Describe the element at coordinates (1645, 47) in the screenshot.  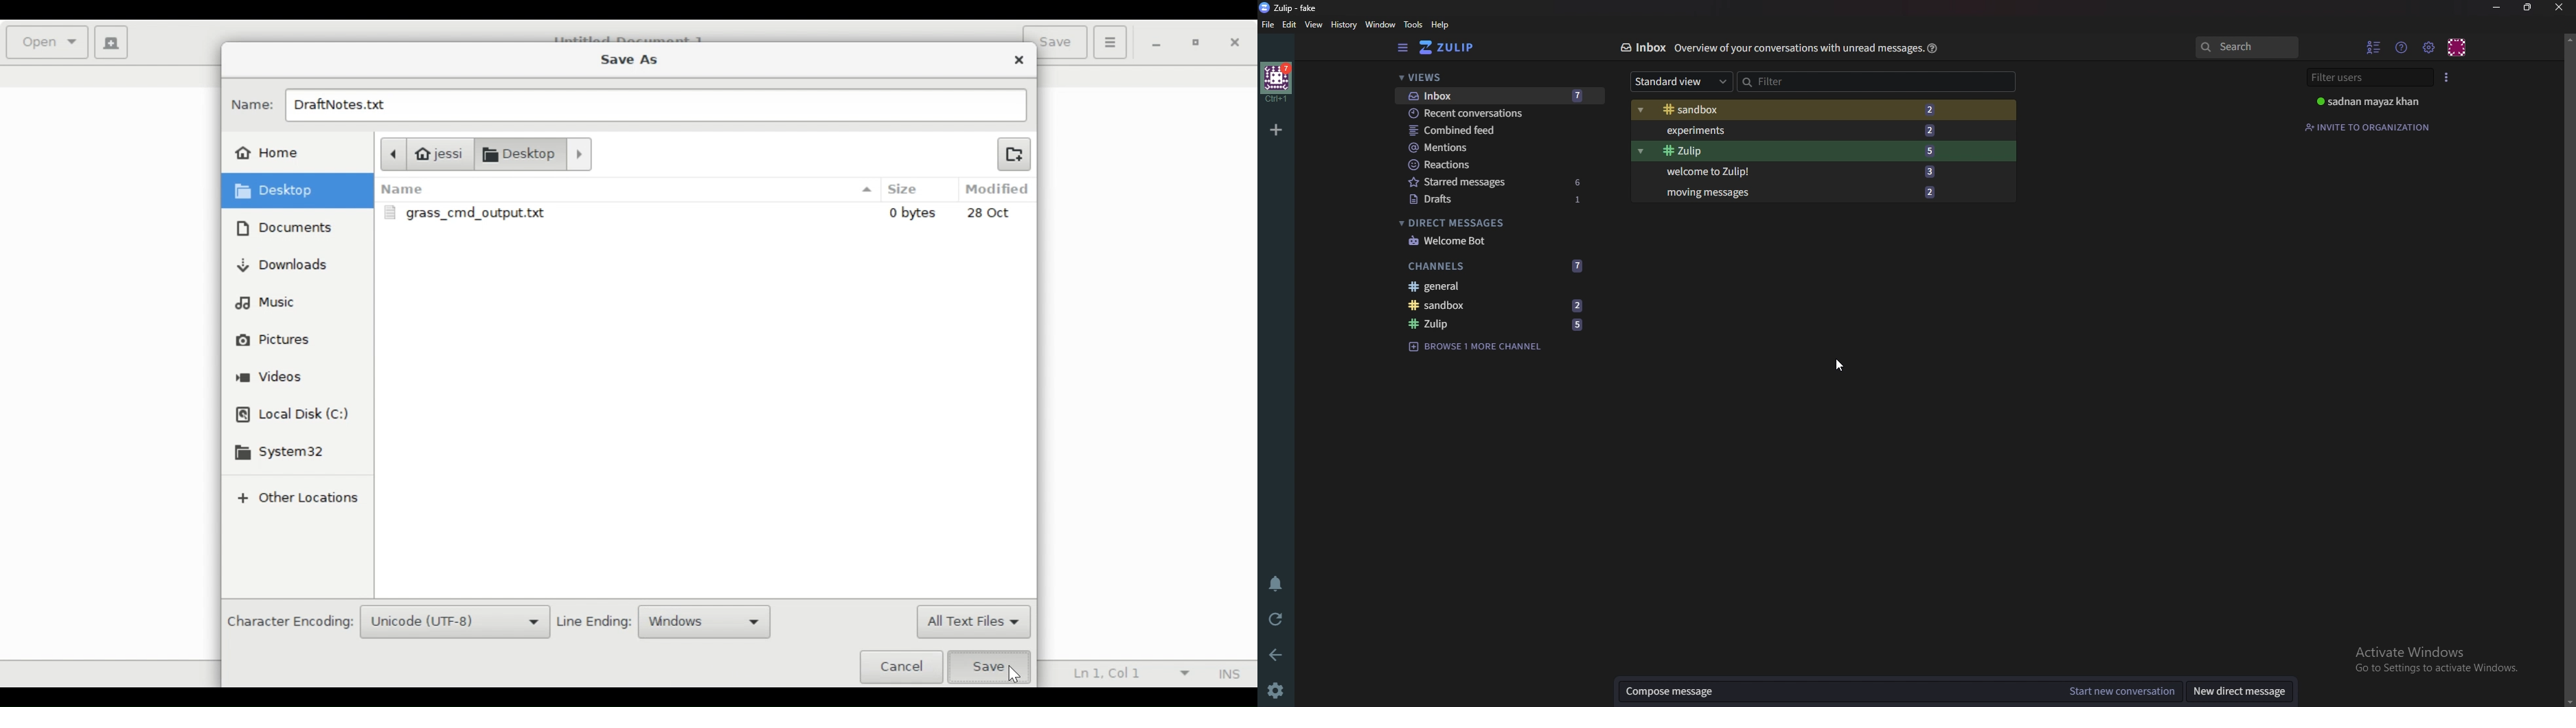
I see `Inbox` at that location.